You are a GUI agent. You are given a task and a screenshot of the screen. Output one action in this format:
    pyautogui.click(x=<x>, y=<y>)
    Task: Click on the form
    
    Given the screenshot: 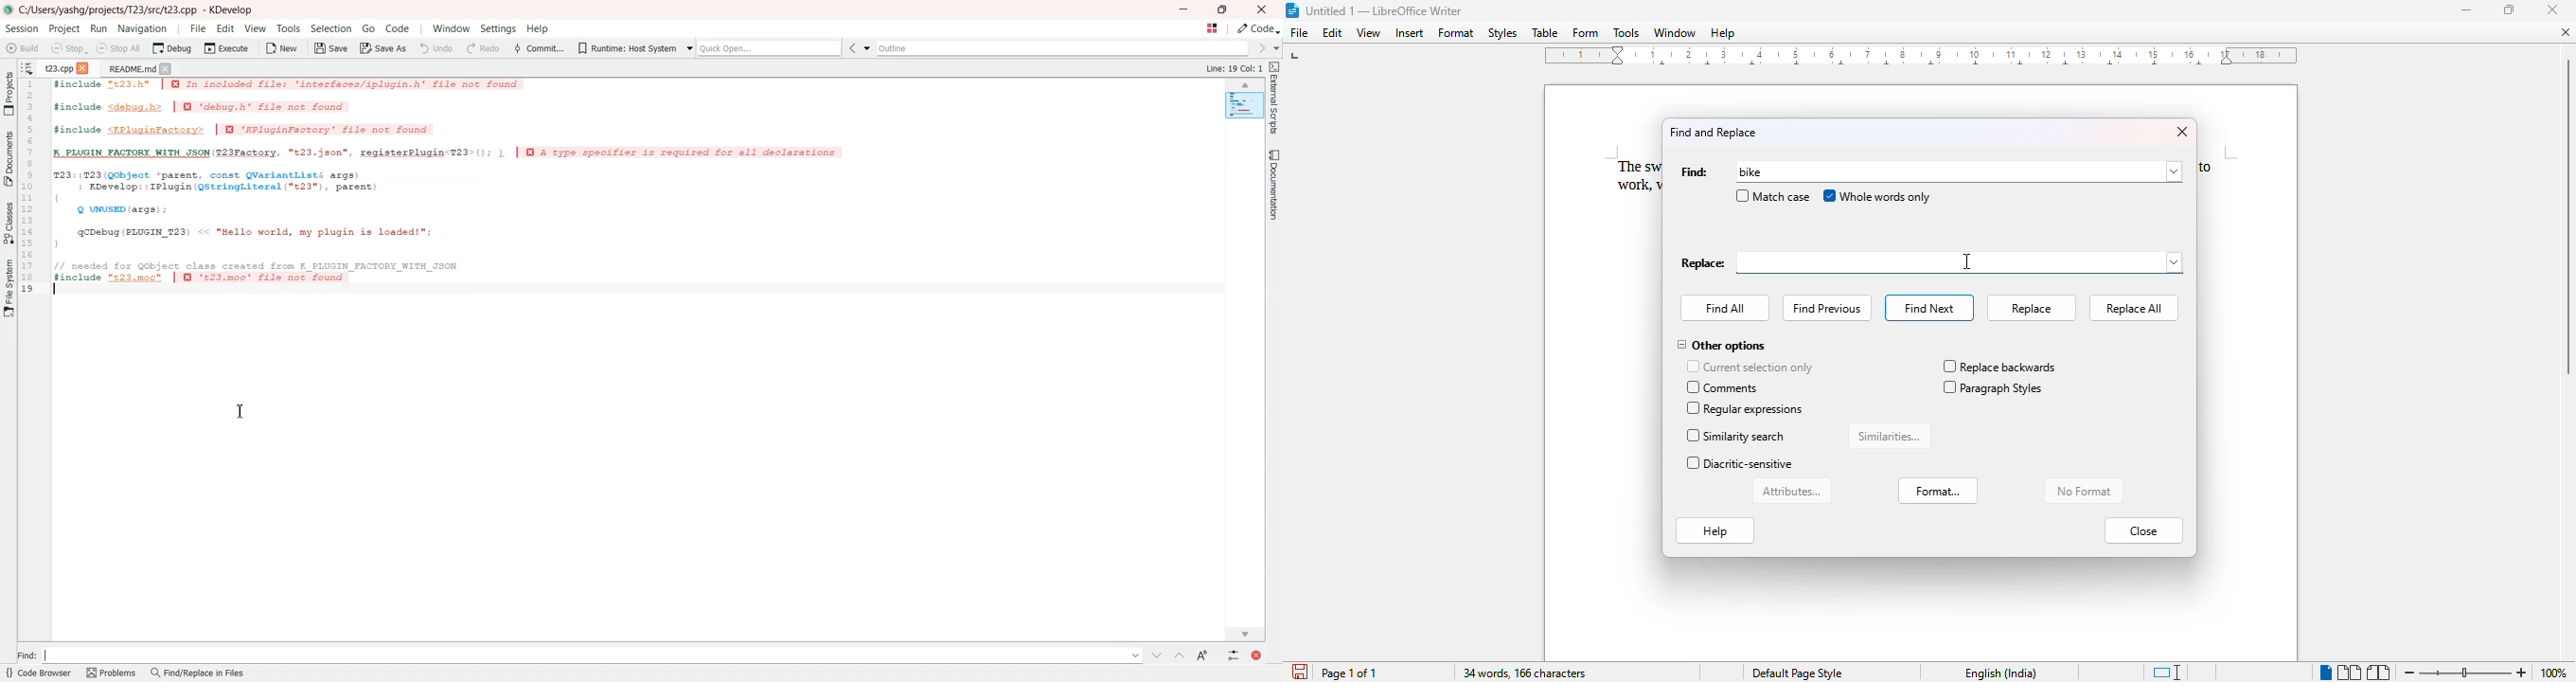 What is the action you would take?
    pyautogui.click(x=1586, y=33)
    